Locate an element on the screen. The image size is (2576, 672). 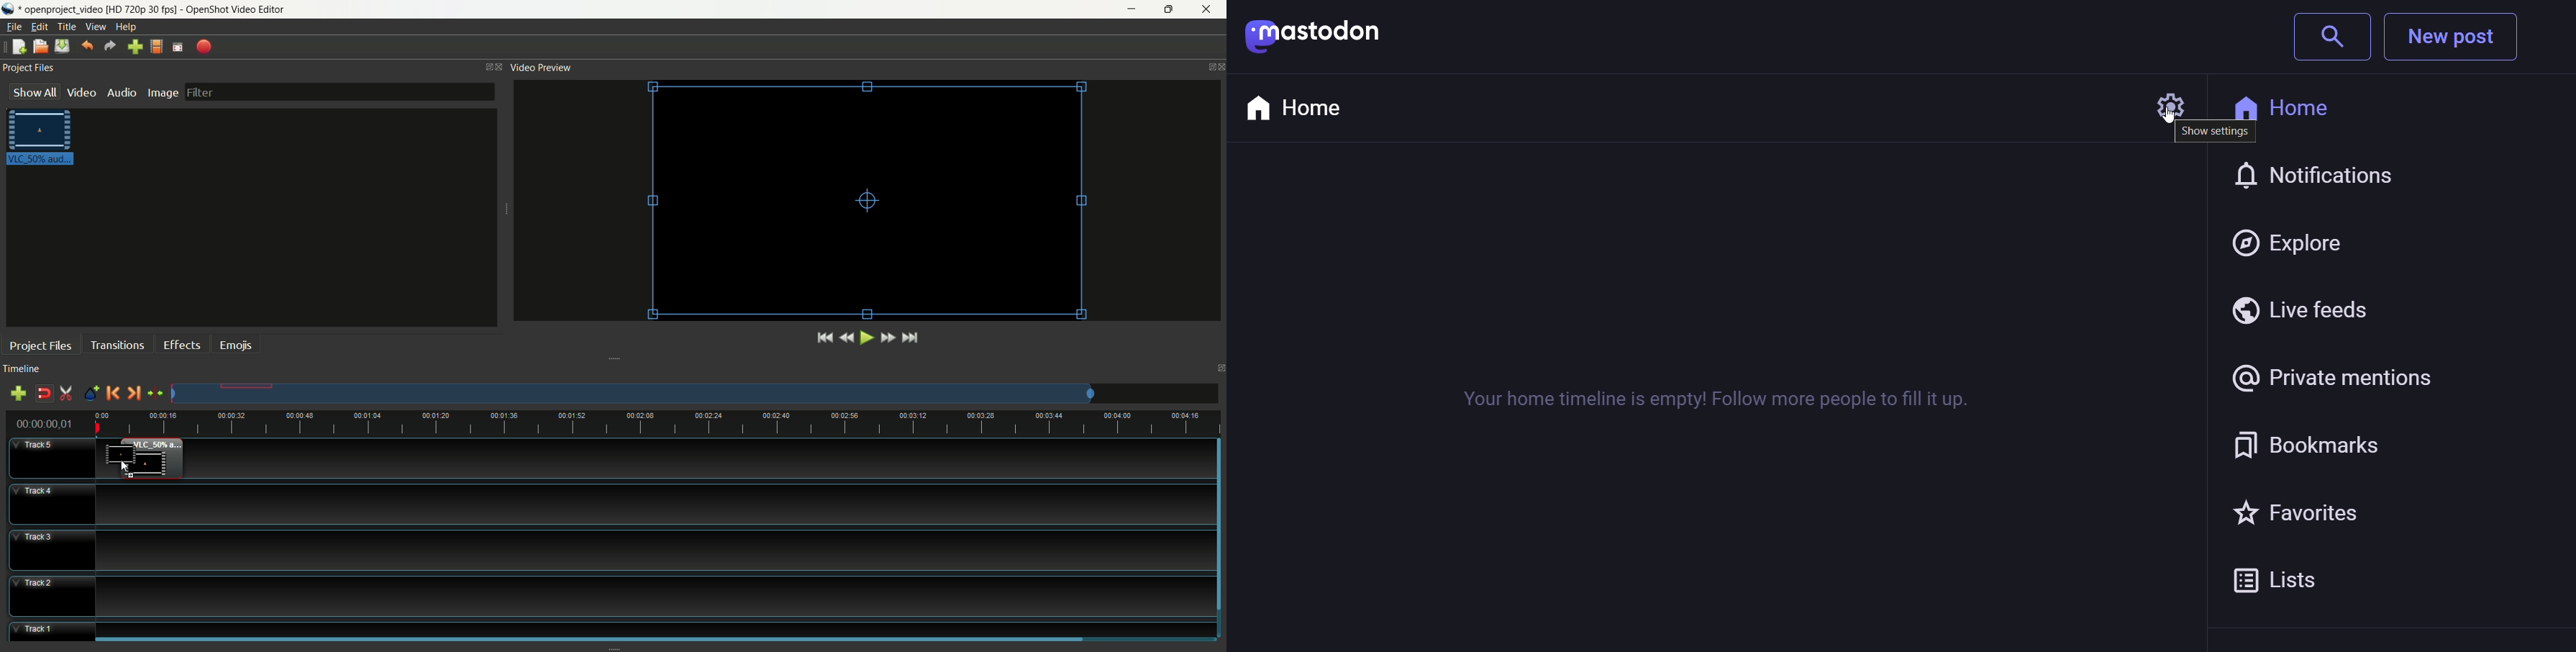
audio is located at coordinates (121, 93).